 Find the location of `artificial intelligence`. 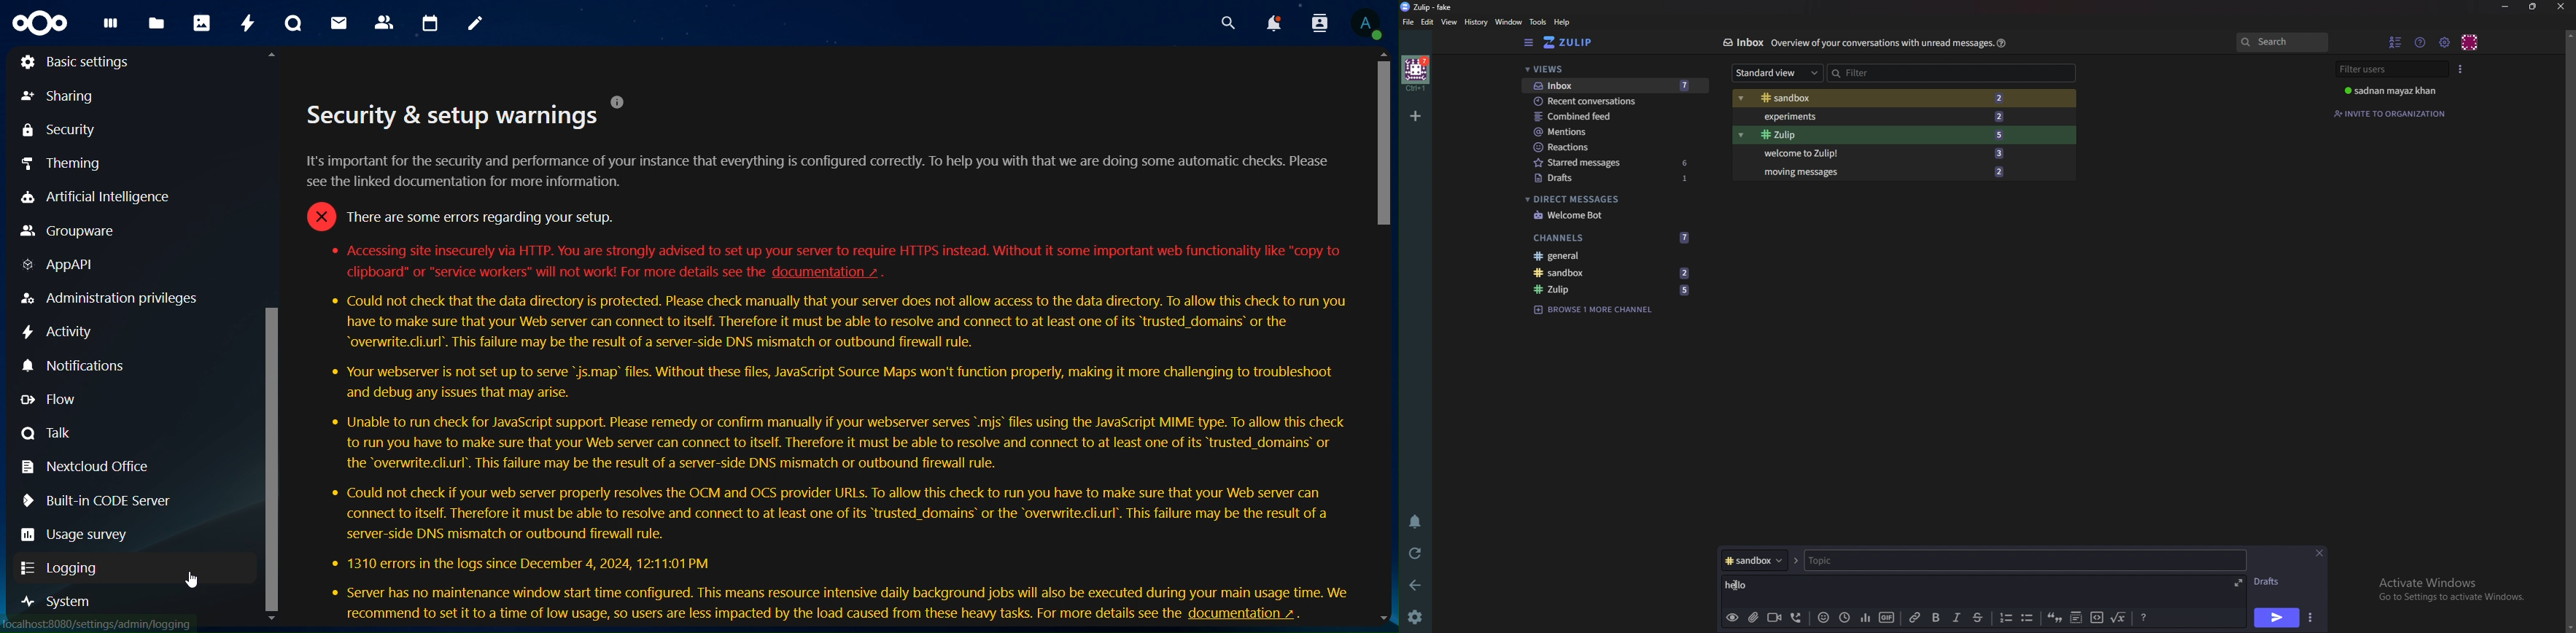

artificial intelligence is located at coordinates (109, 198).